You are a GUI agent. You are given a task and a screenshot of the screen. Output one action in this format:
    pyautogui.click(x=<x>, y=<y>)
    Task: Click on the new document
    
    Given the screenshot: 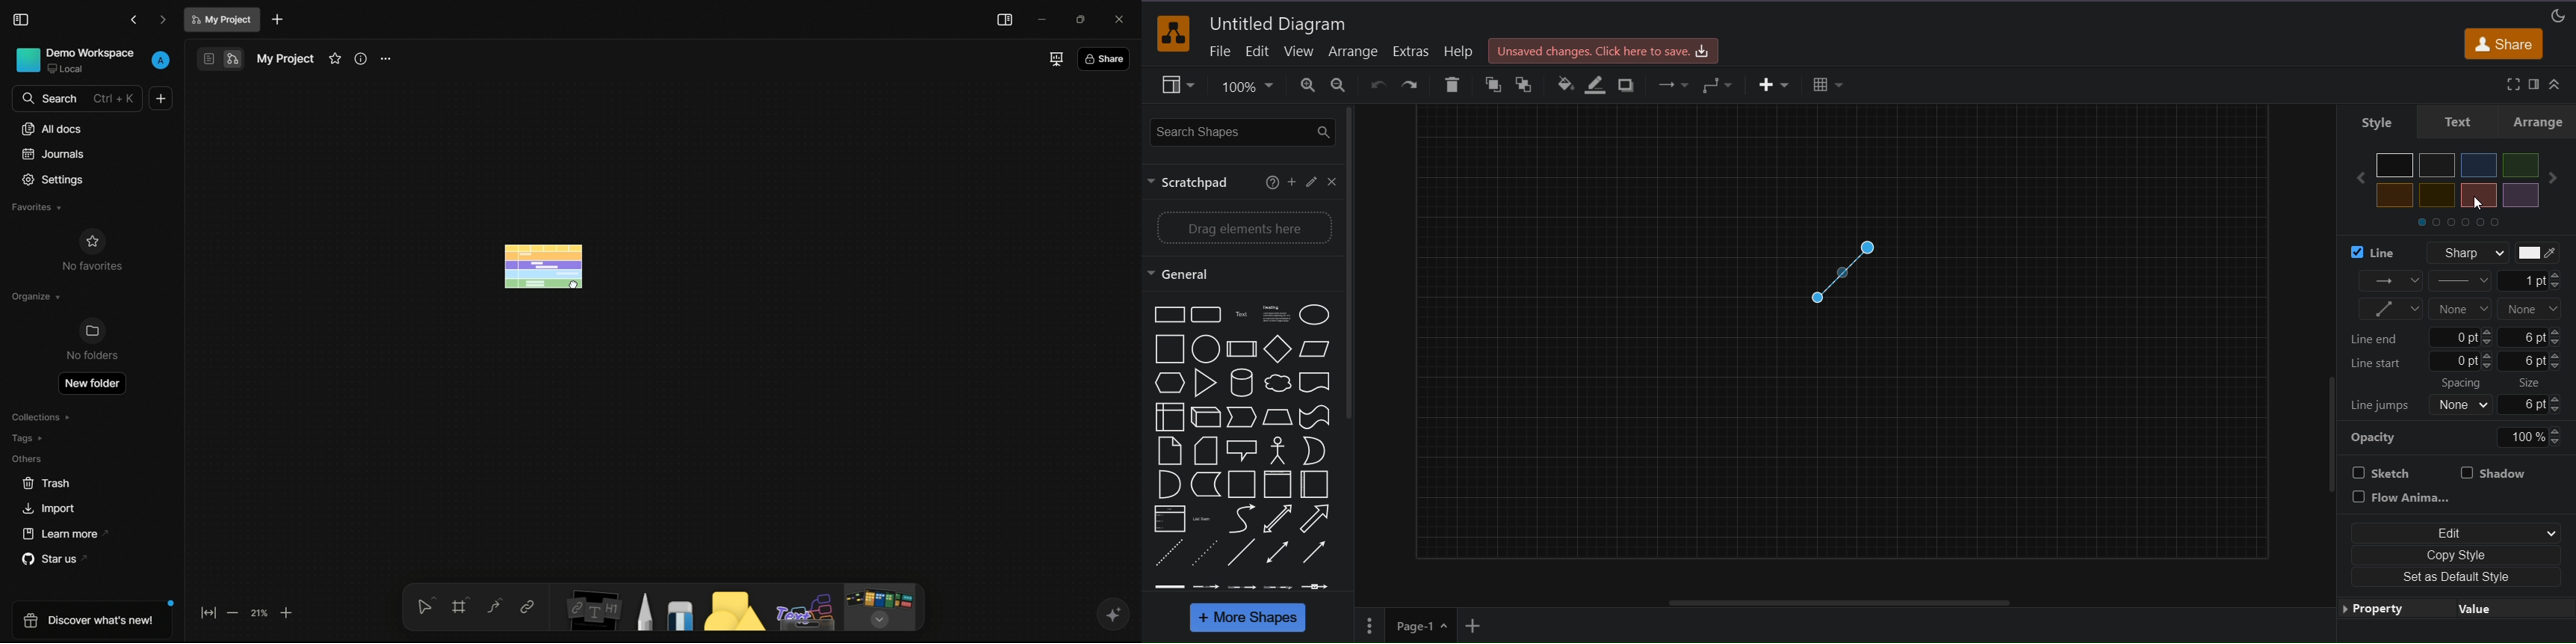 What is the action you would take?
    pyautogui.click(x=162, y=98)
    